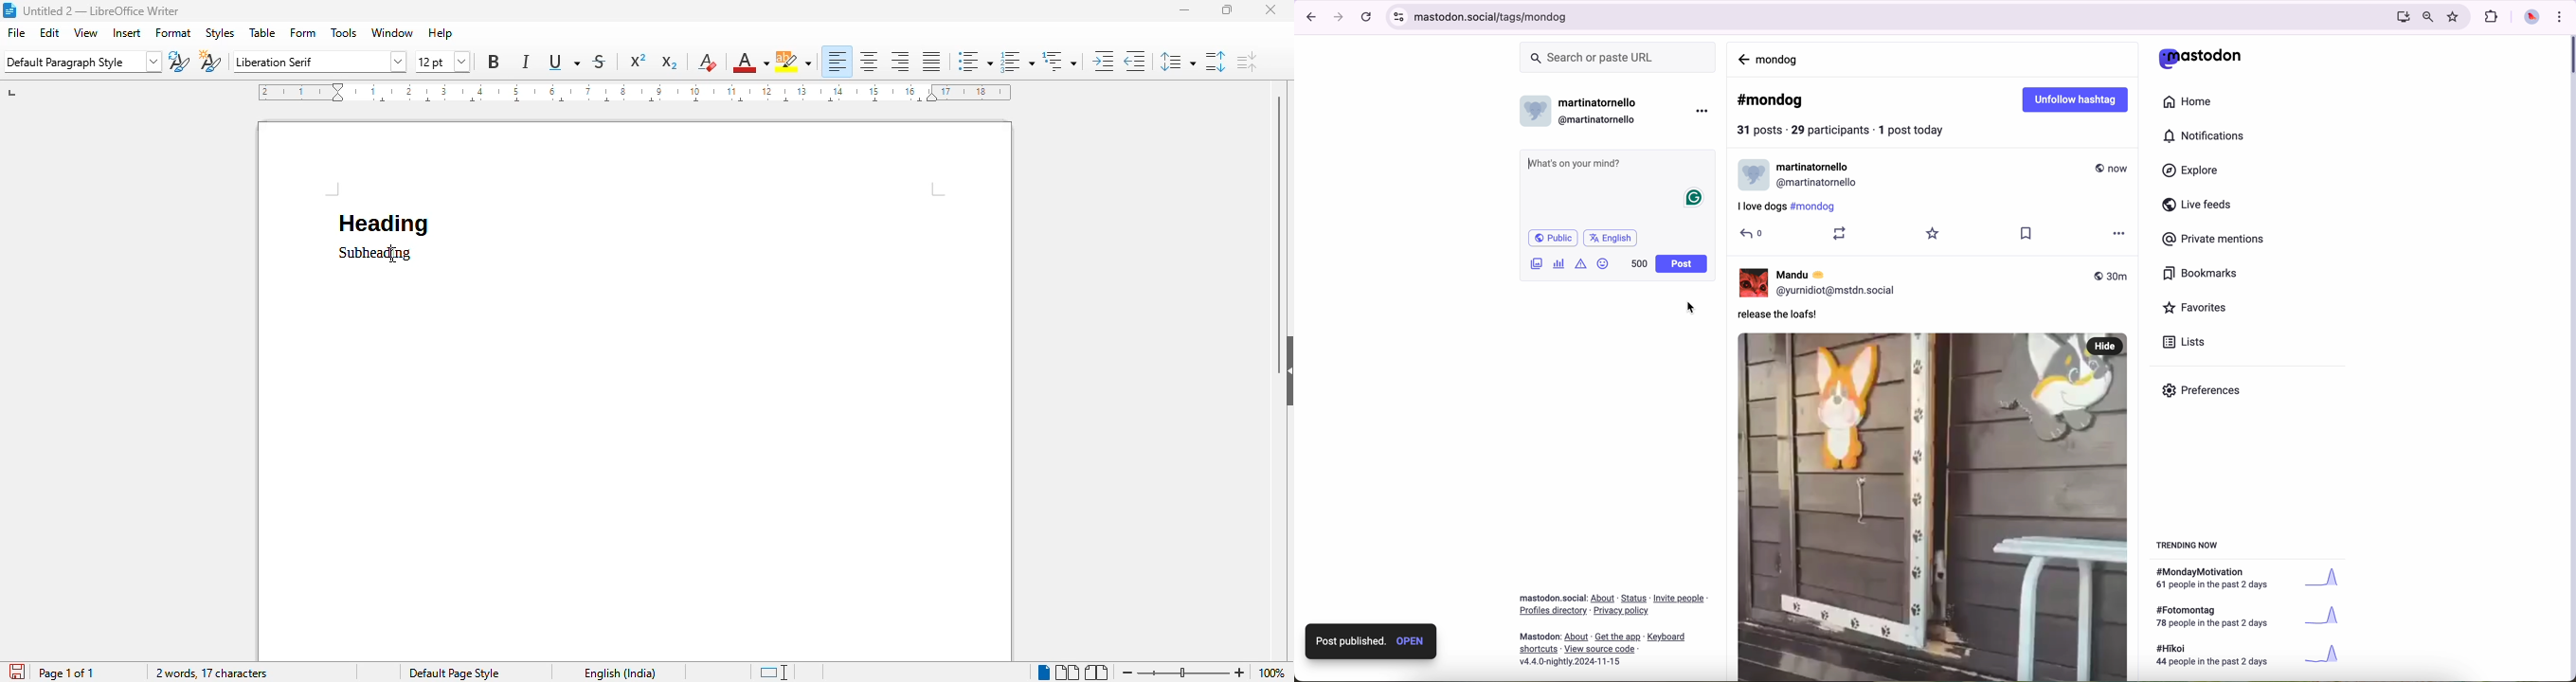 The image size is (2576, 700). Describe the element at coordinates (1808, 632) in the screenshot. I see `#mondog` at that location.